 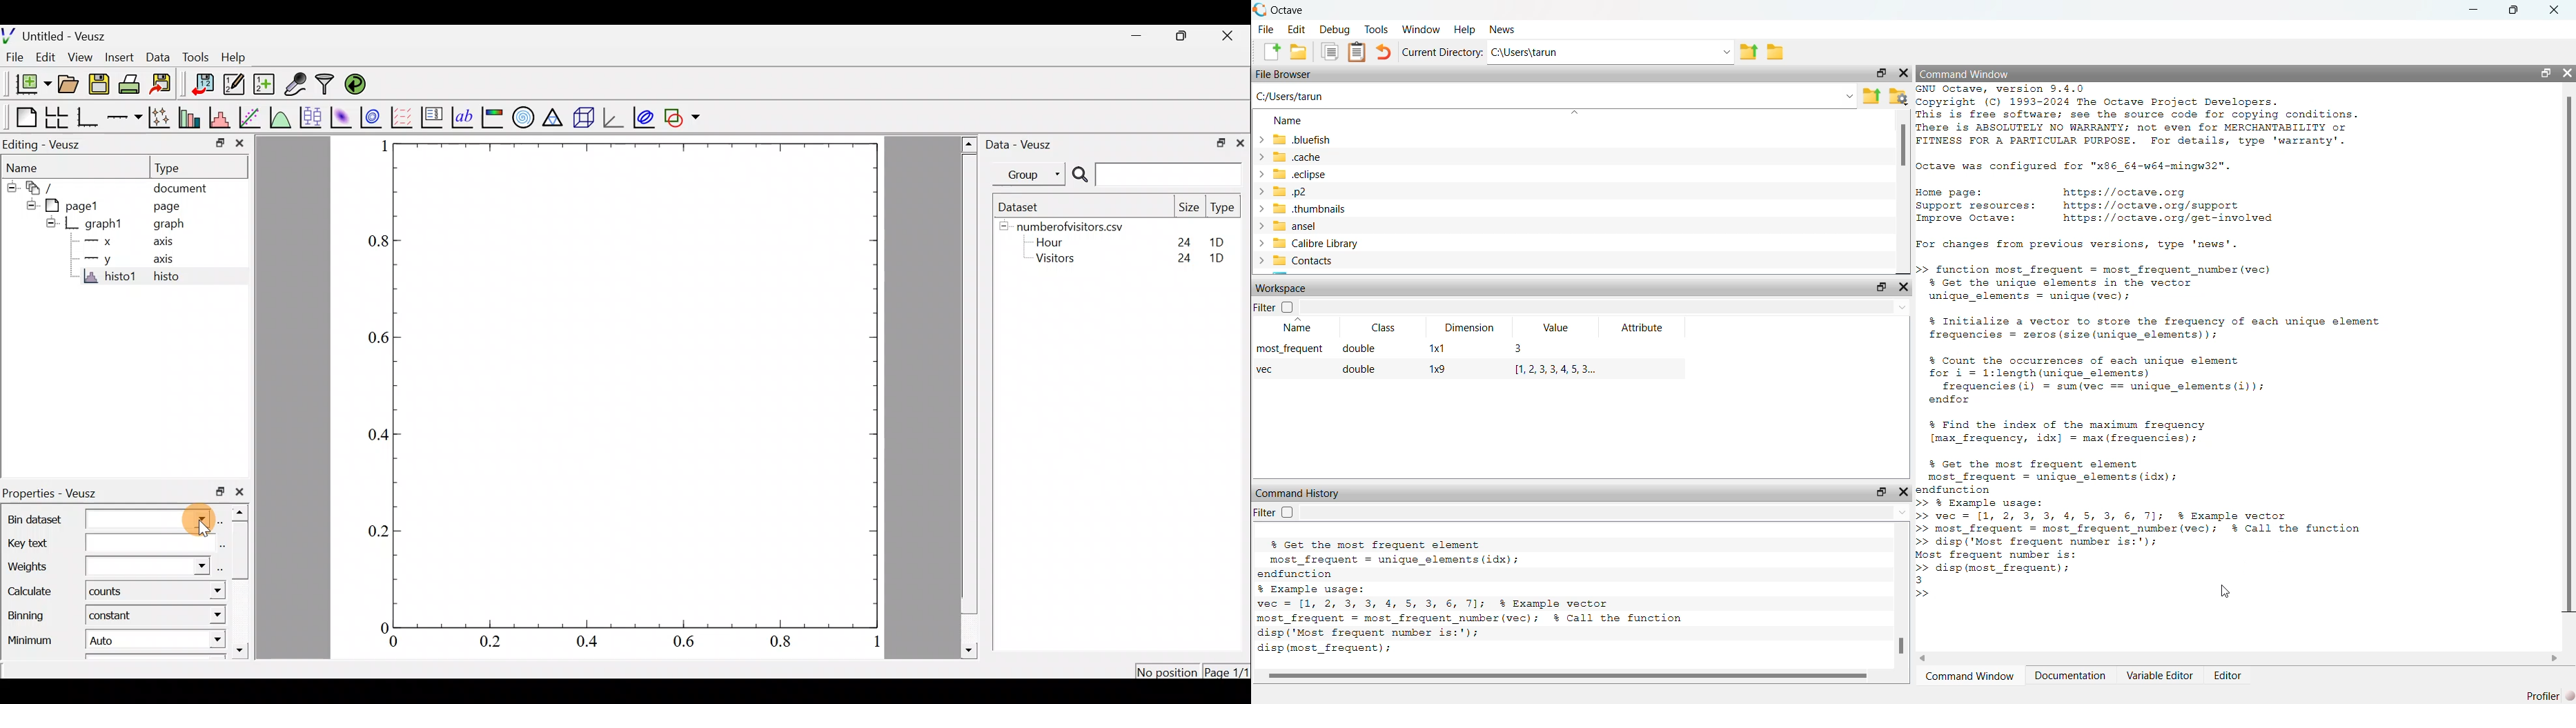 I want to click on constant, so click(x=116, y=615).